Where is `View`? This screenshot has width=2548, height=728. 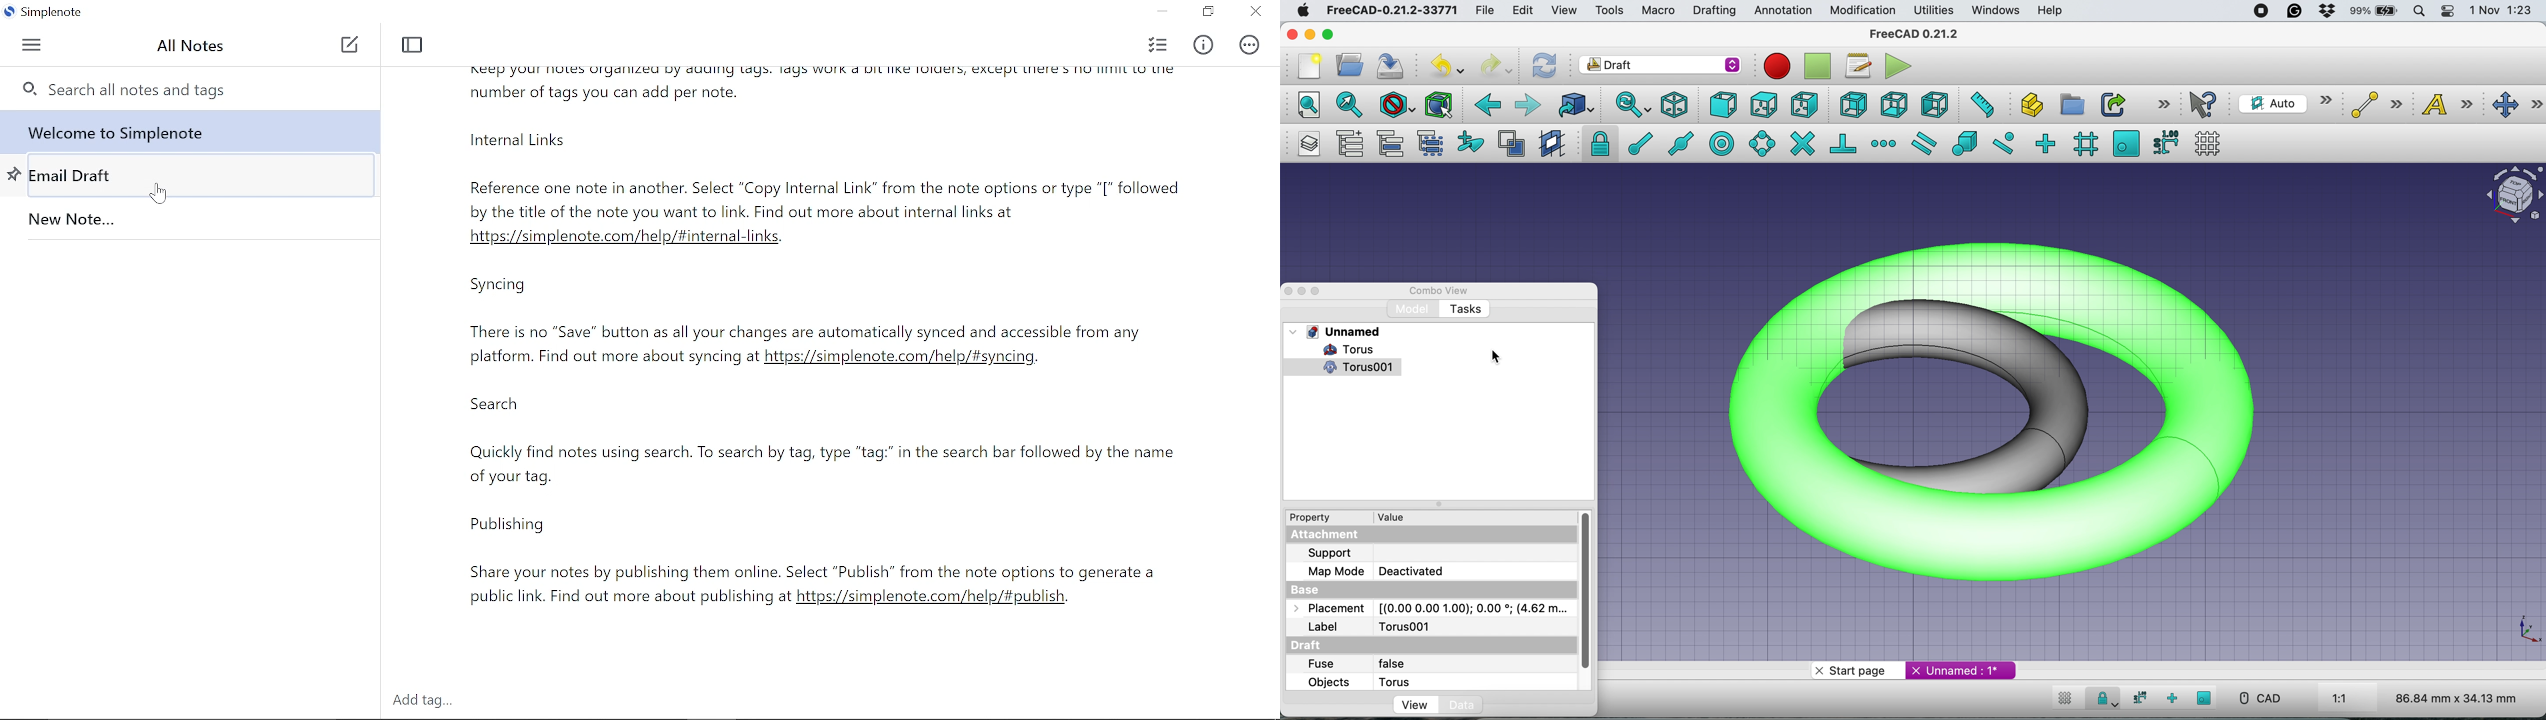
View is located at coordinates (1402, 704).